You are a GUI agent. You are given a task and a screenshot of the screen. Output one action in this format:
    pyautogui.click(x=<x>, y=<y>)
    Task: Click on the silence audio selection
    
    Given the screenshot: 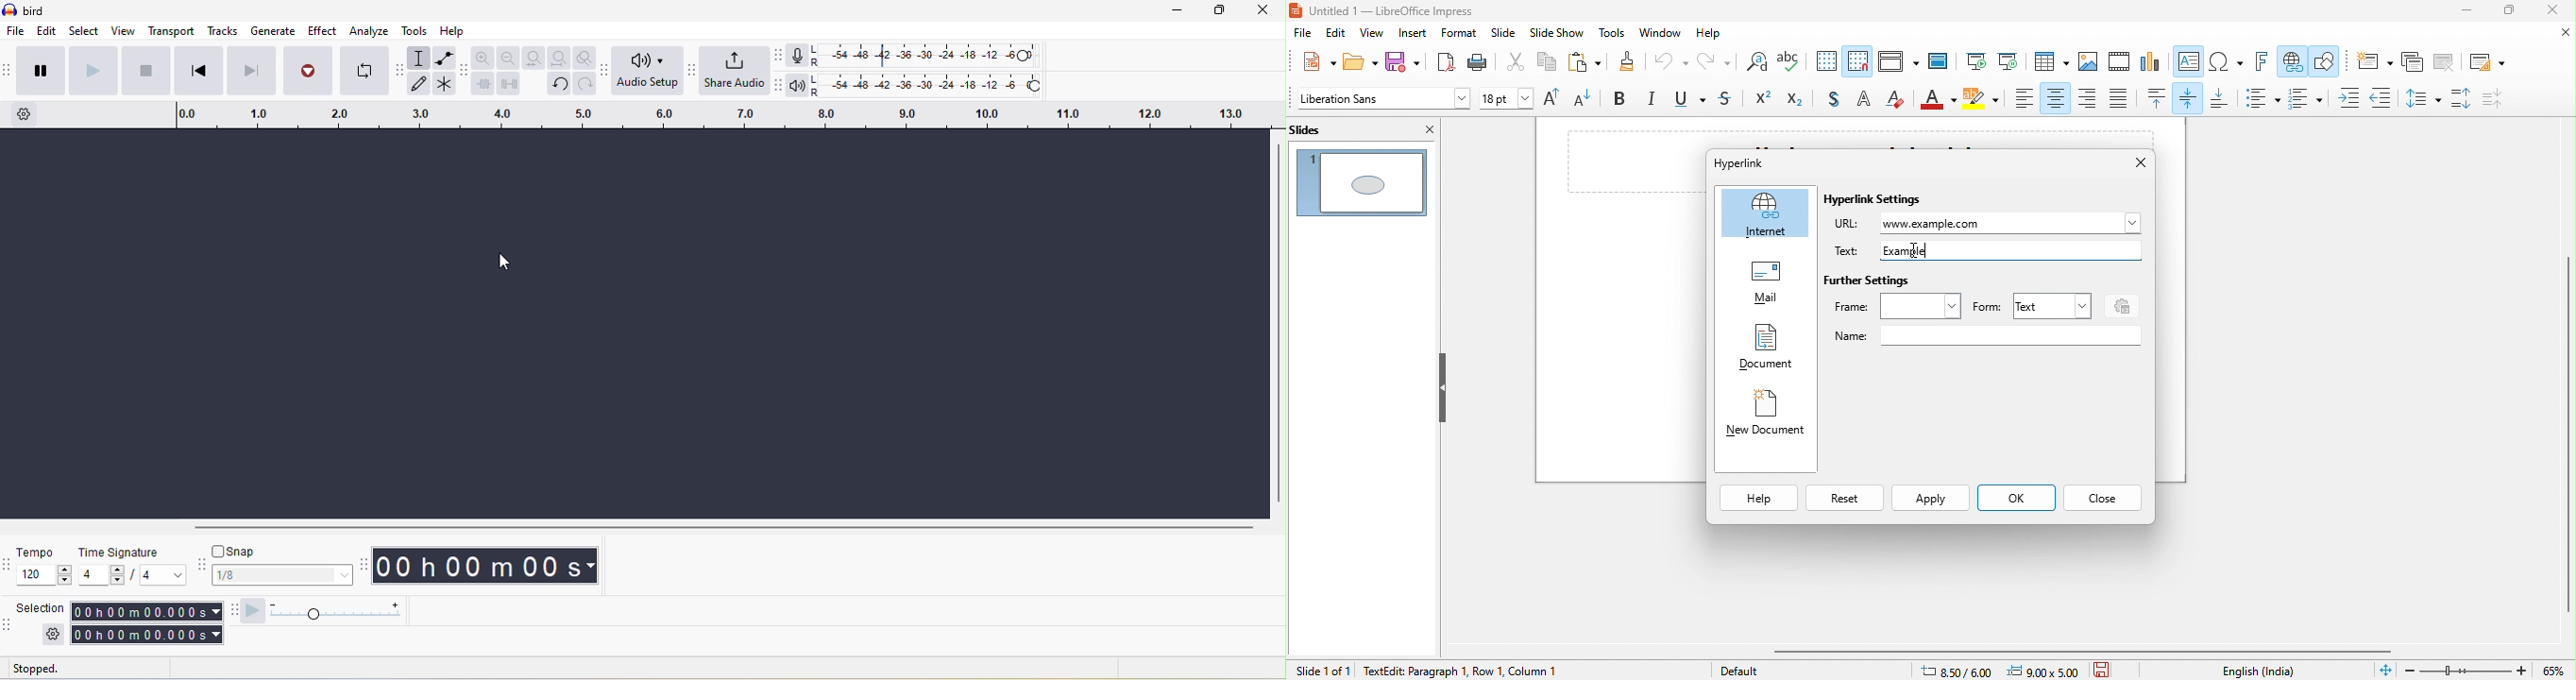 What is the action you would take?
    pyautogui.click(x=508, y=83)
    